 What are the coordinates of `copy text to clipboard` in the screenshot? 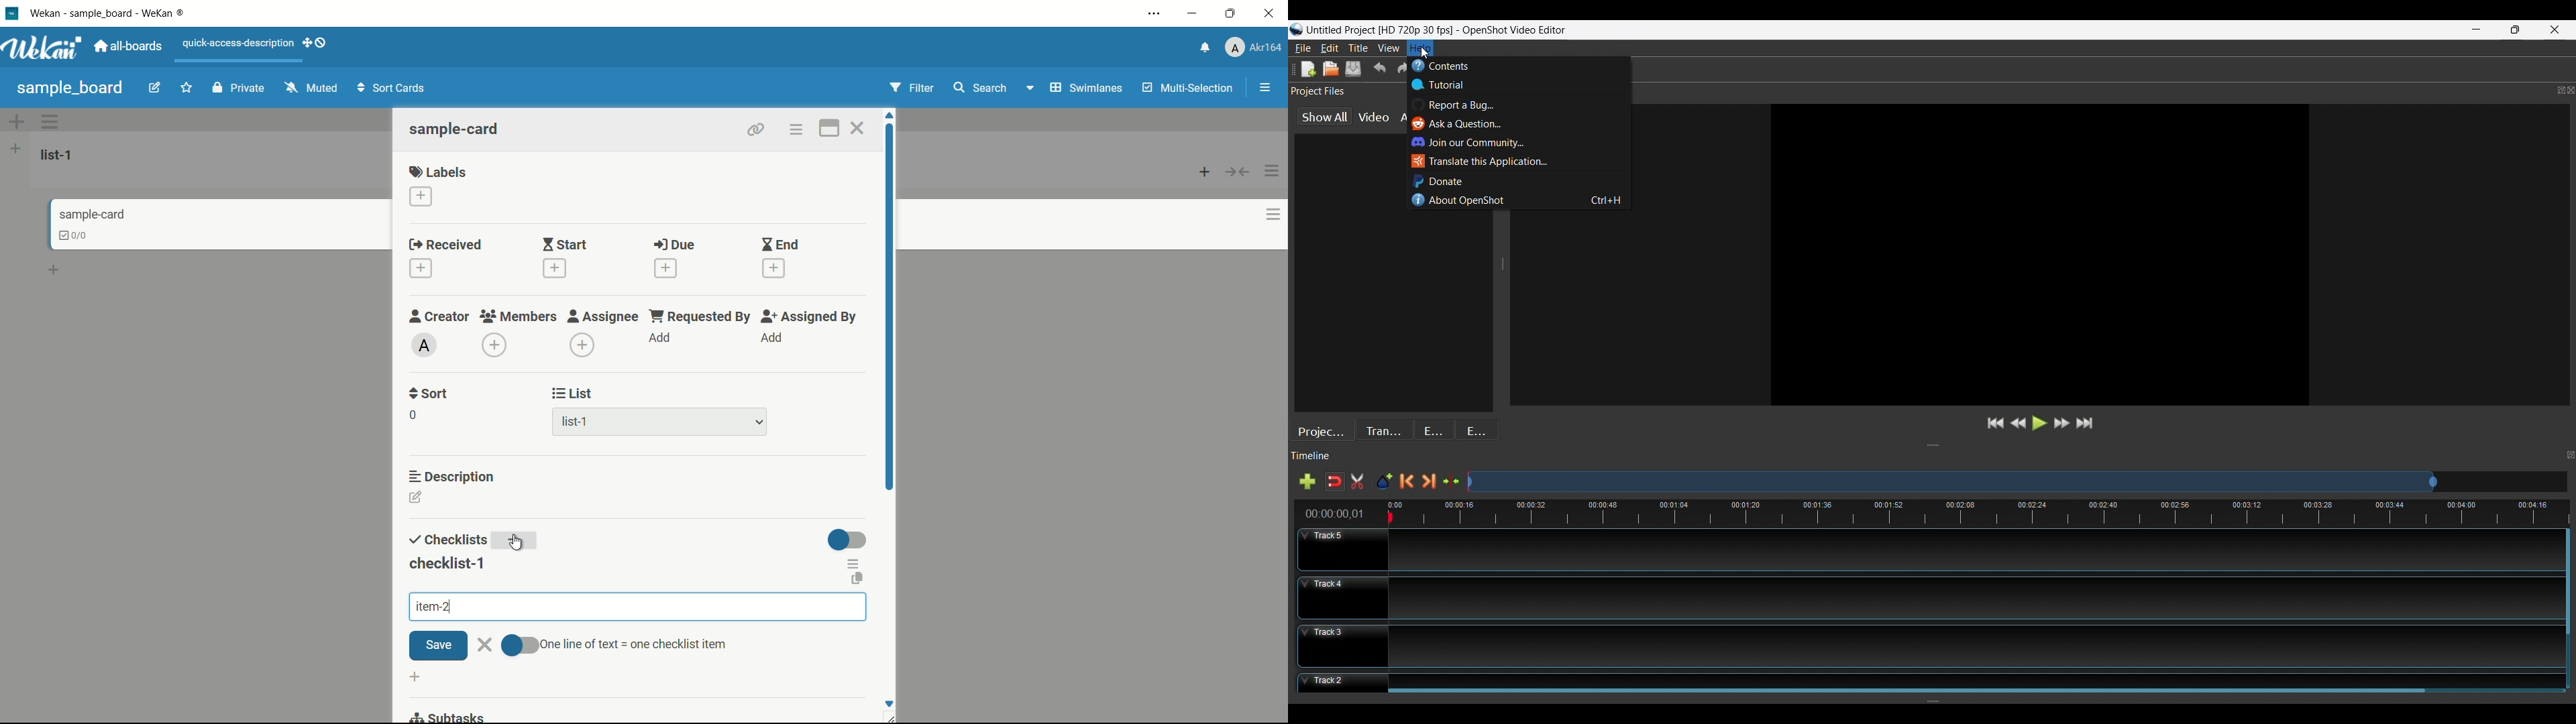 It's located at (859, 580).